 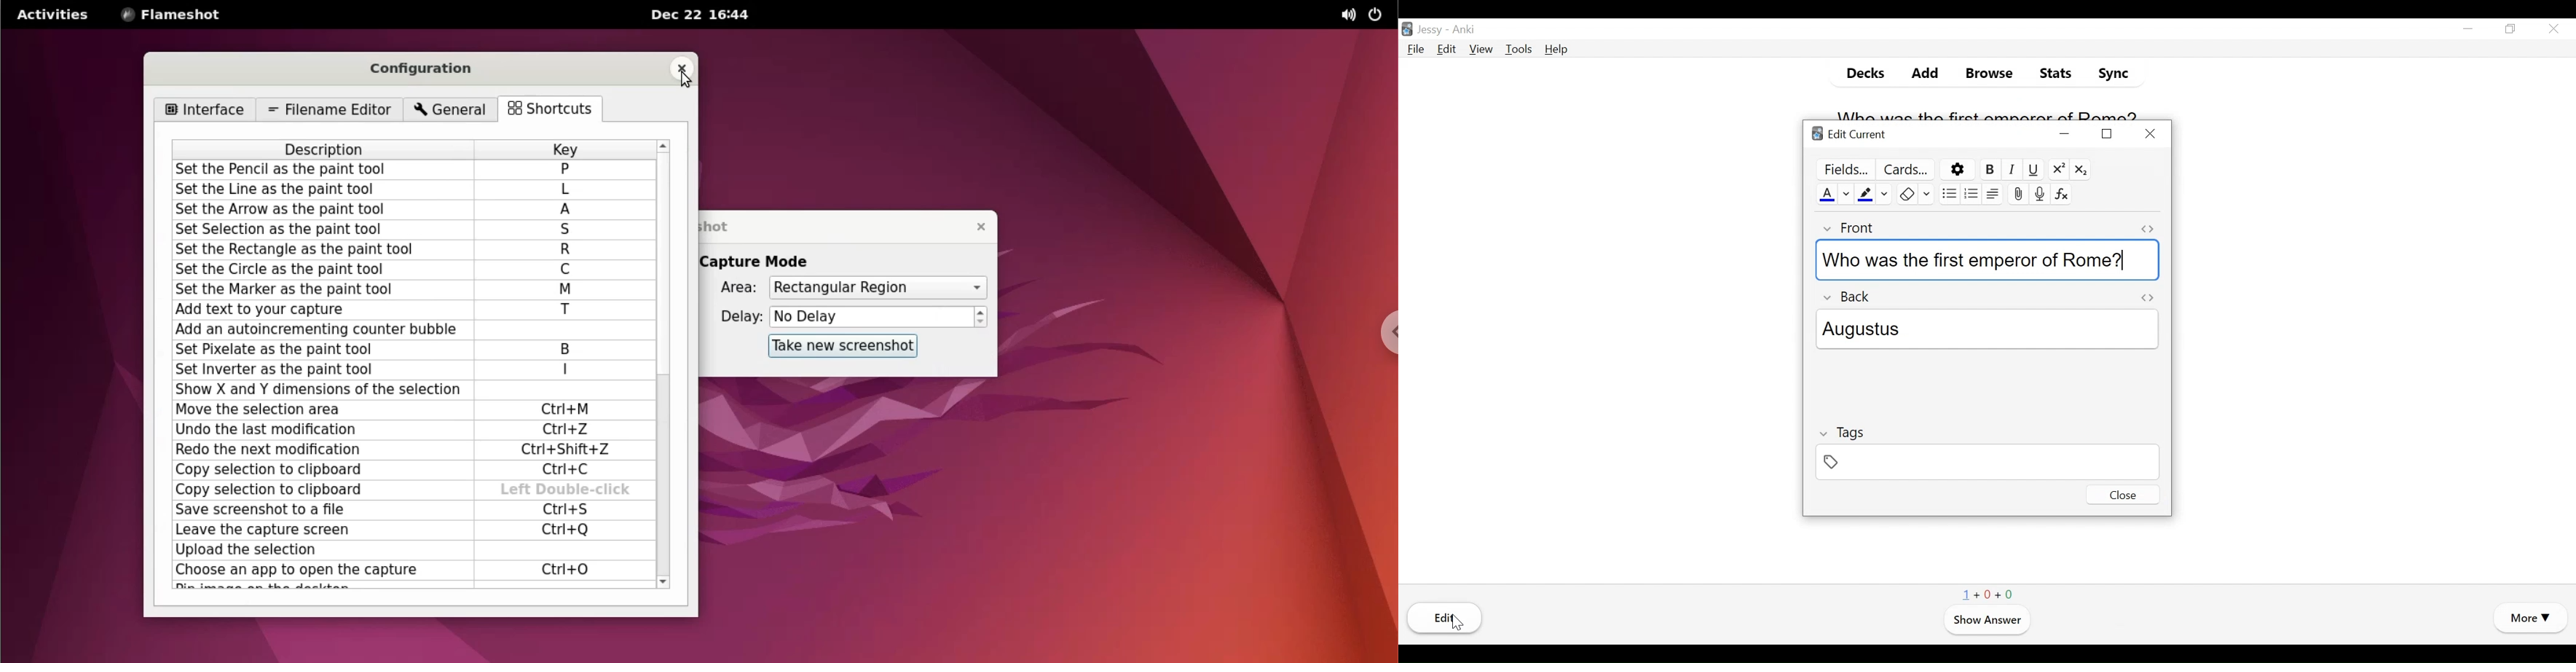 What do you see at coordinates (1847, 228) in the screenshot?
I see `Front` at bounding box center [1847, 228].